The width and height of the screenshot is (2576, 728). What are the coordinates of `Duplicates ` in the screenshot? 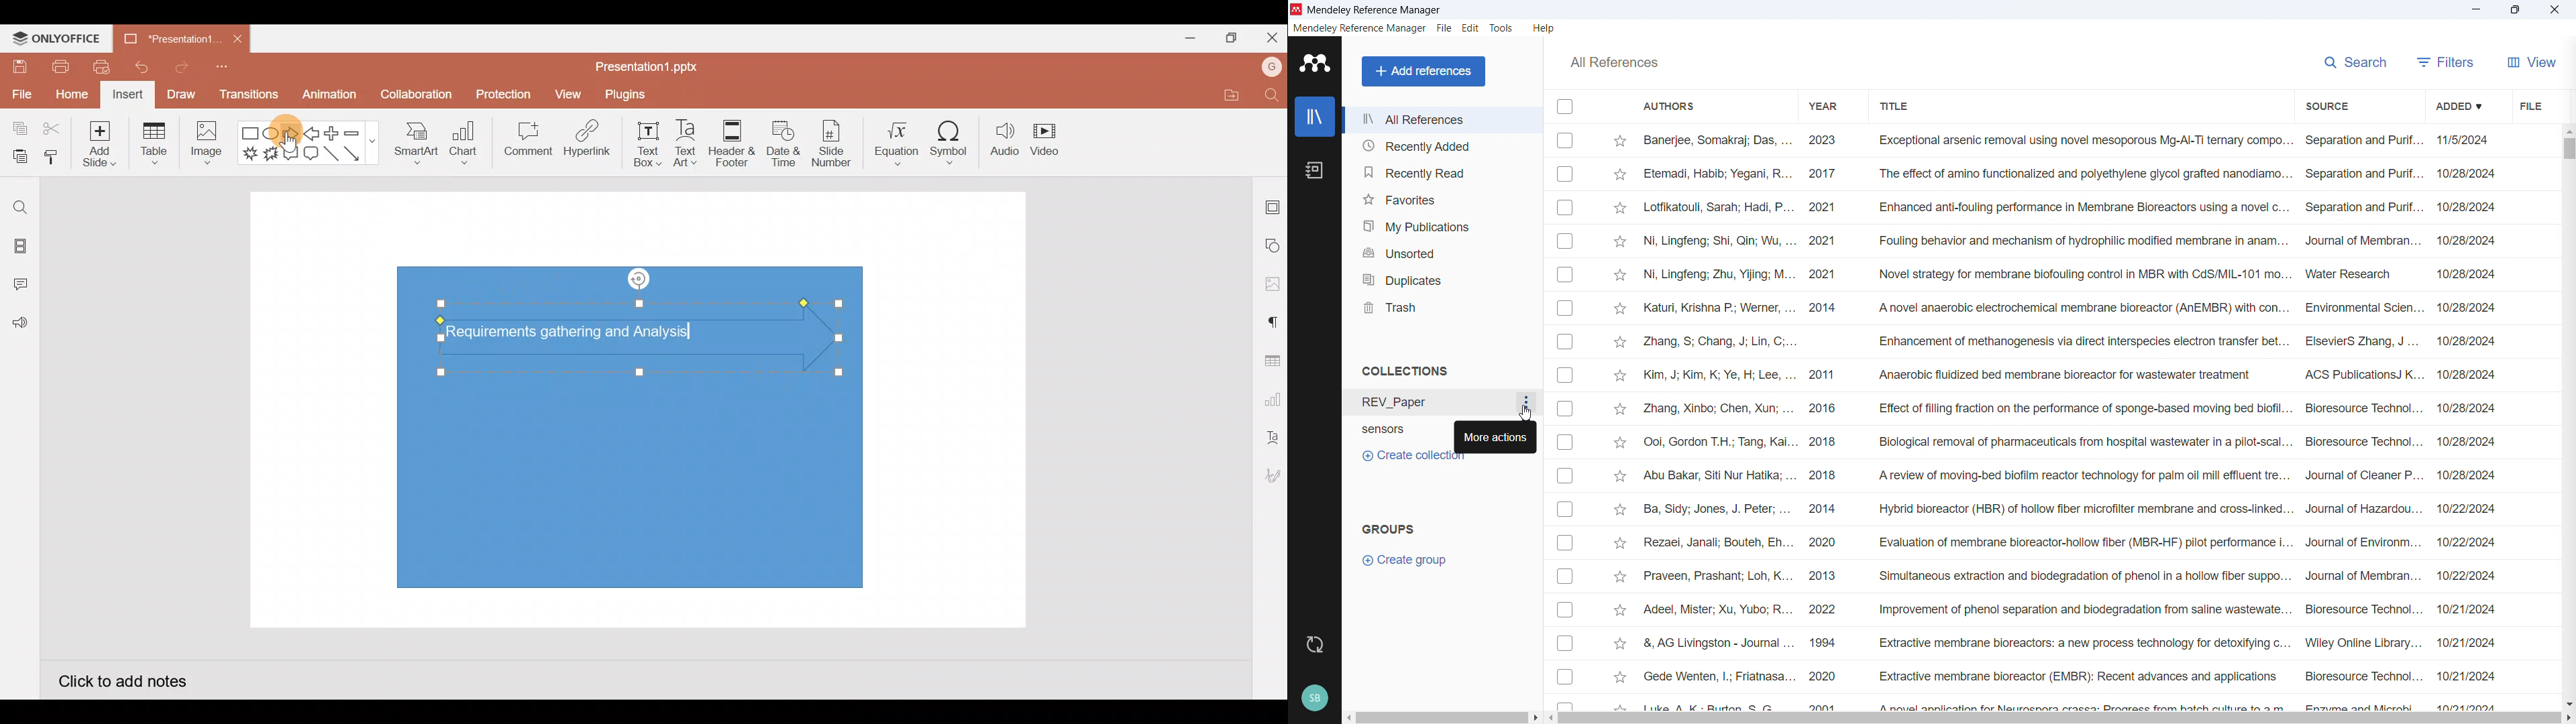 It's located at (1441, 279).